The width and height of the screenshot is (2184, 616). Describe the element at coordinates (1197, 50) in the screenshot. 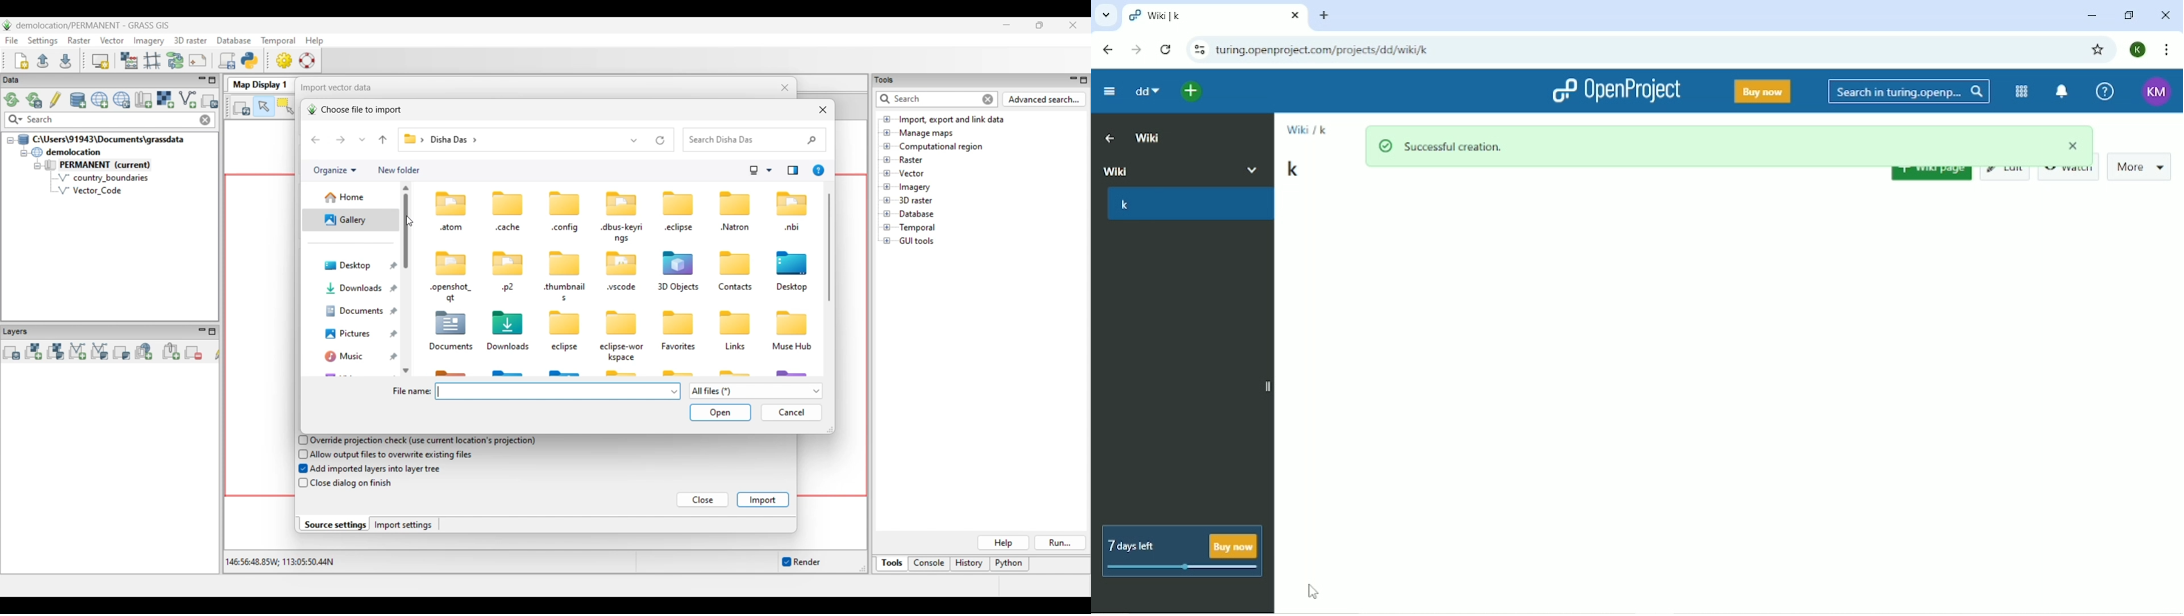

I see `View site information` at that location.